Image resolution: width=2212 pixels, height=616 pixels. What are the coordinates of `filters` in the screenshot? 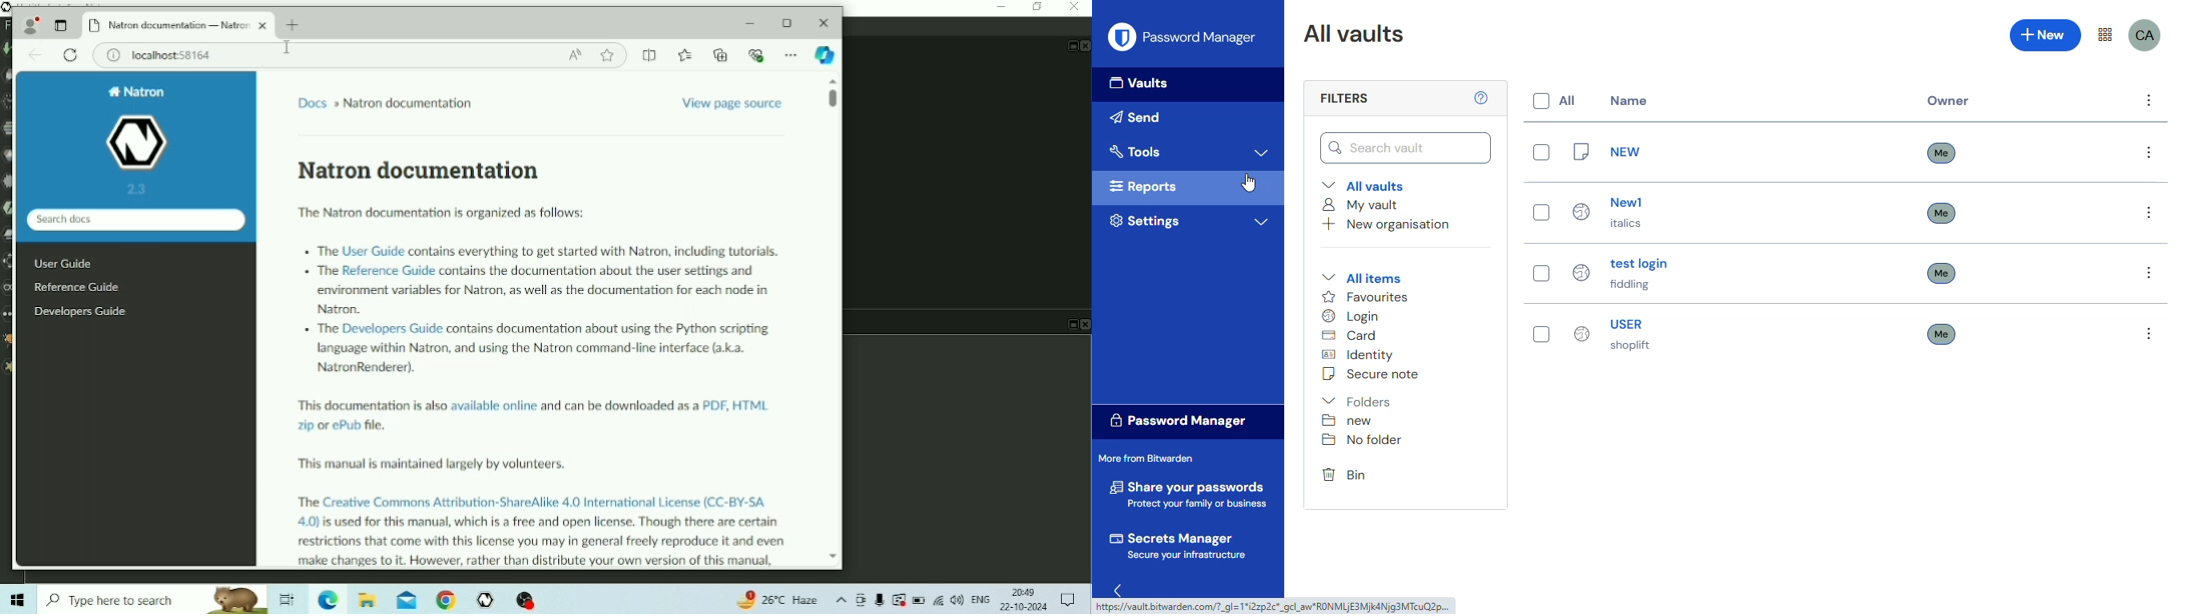 It's located at (1345, 98).